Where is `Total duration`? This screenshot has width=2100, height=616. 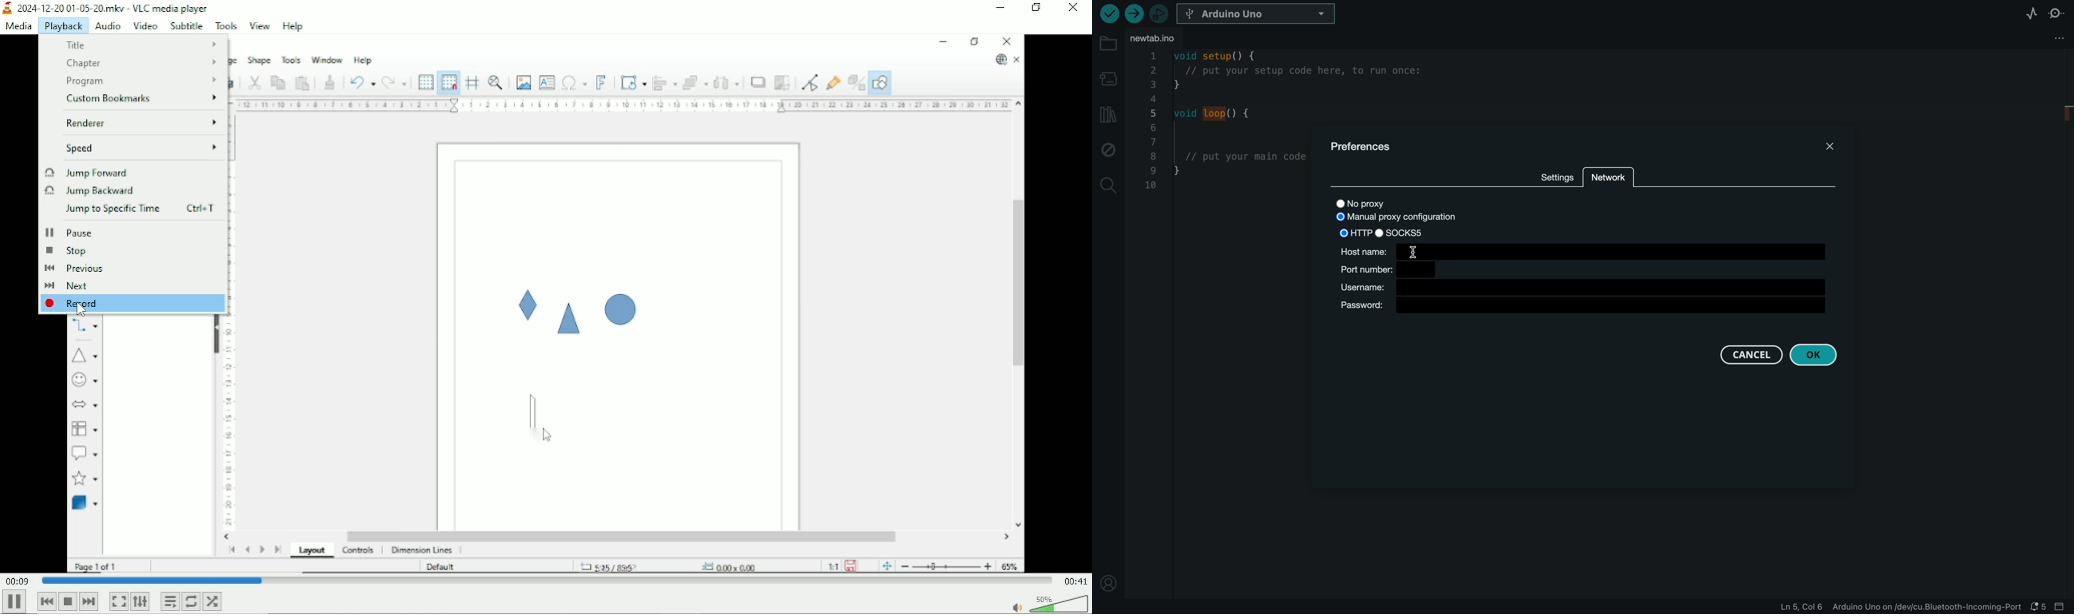
Total duration is located at coordinates (1076, 580).